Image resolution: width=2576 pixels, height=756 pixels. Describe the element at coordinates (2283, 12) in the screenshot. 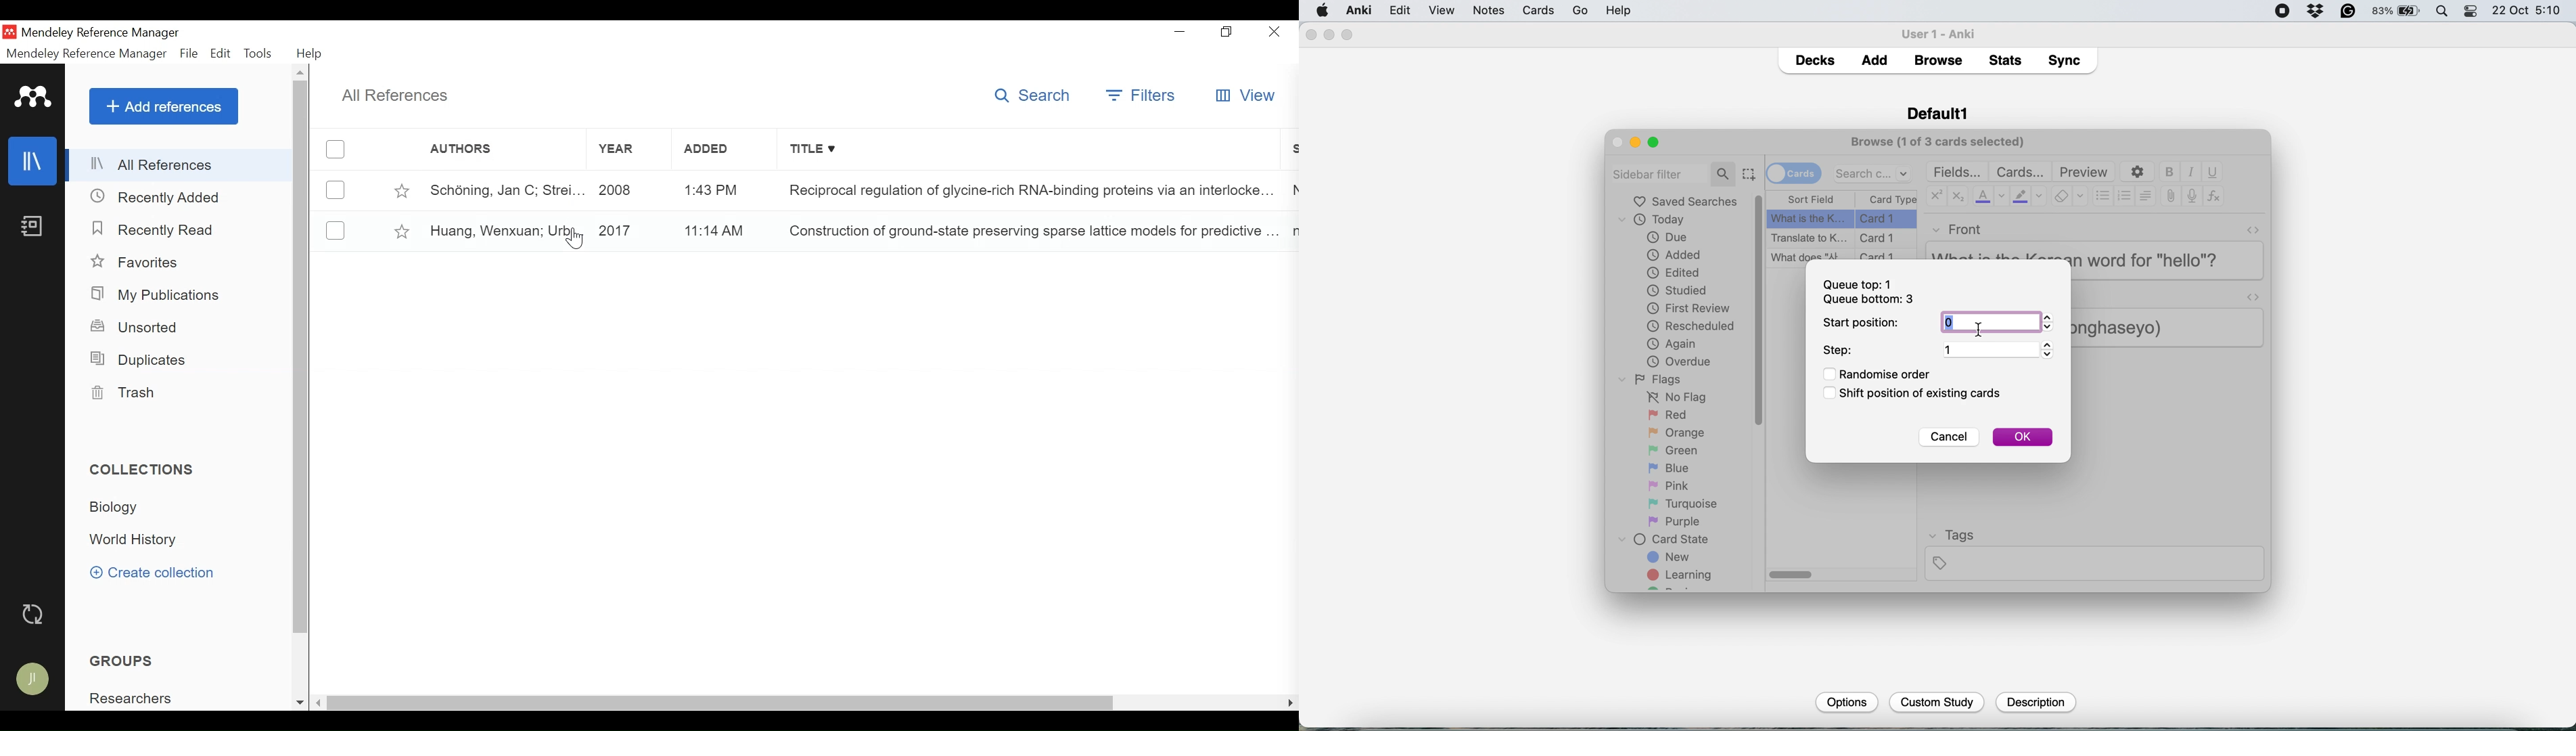

I see `screen recorder` at that location.